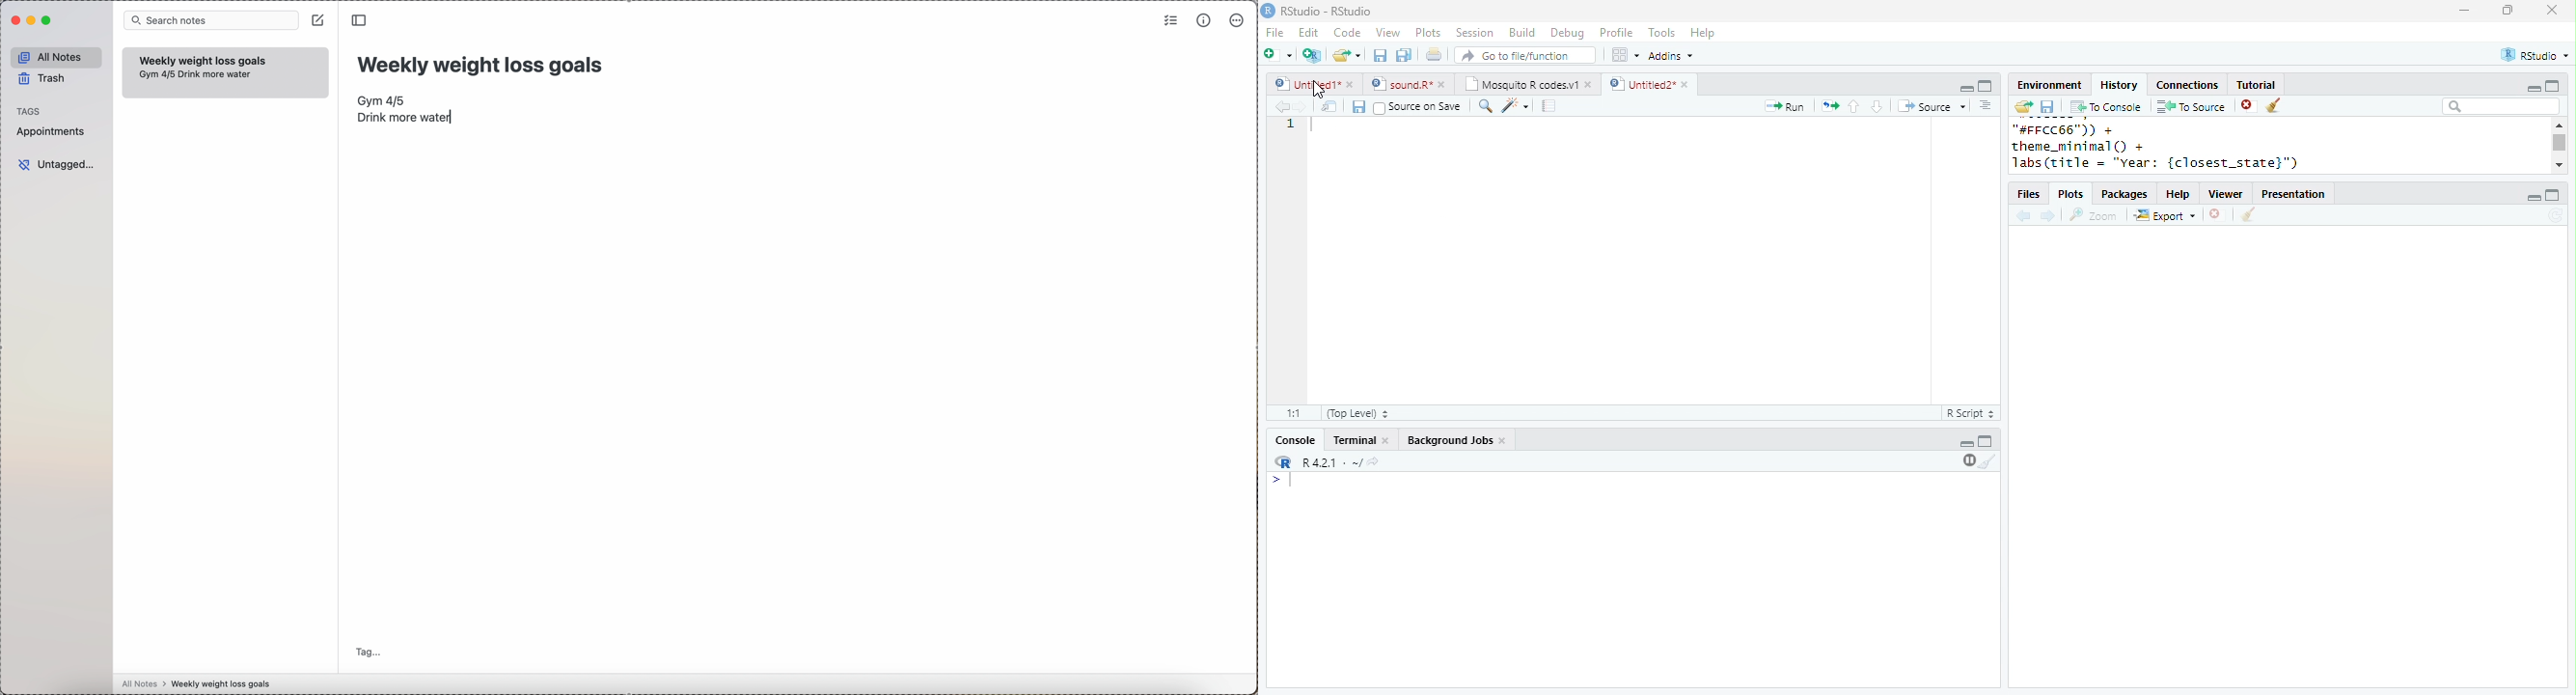 This screenshot has height=700, width=2576. I want to click on refresh, so click(2556, 215).